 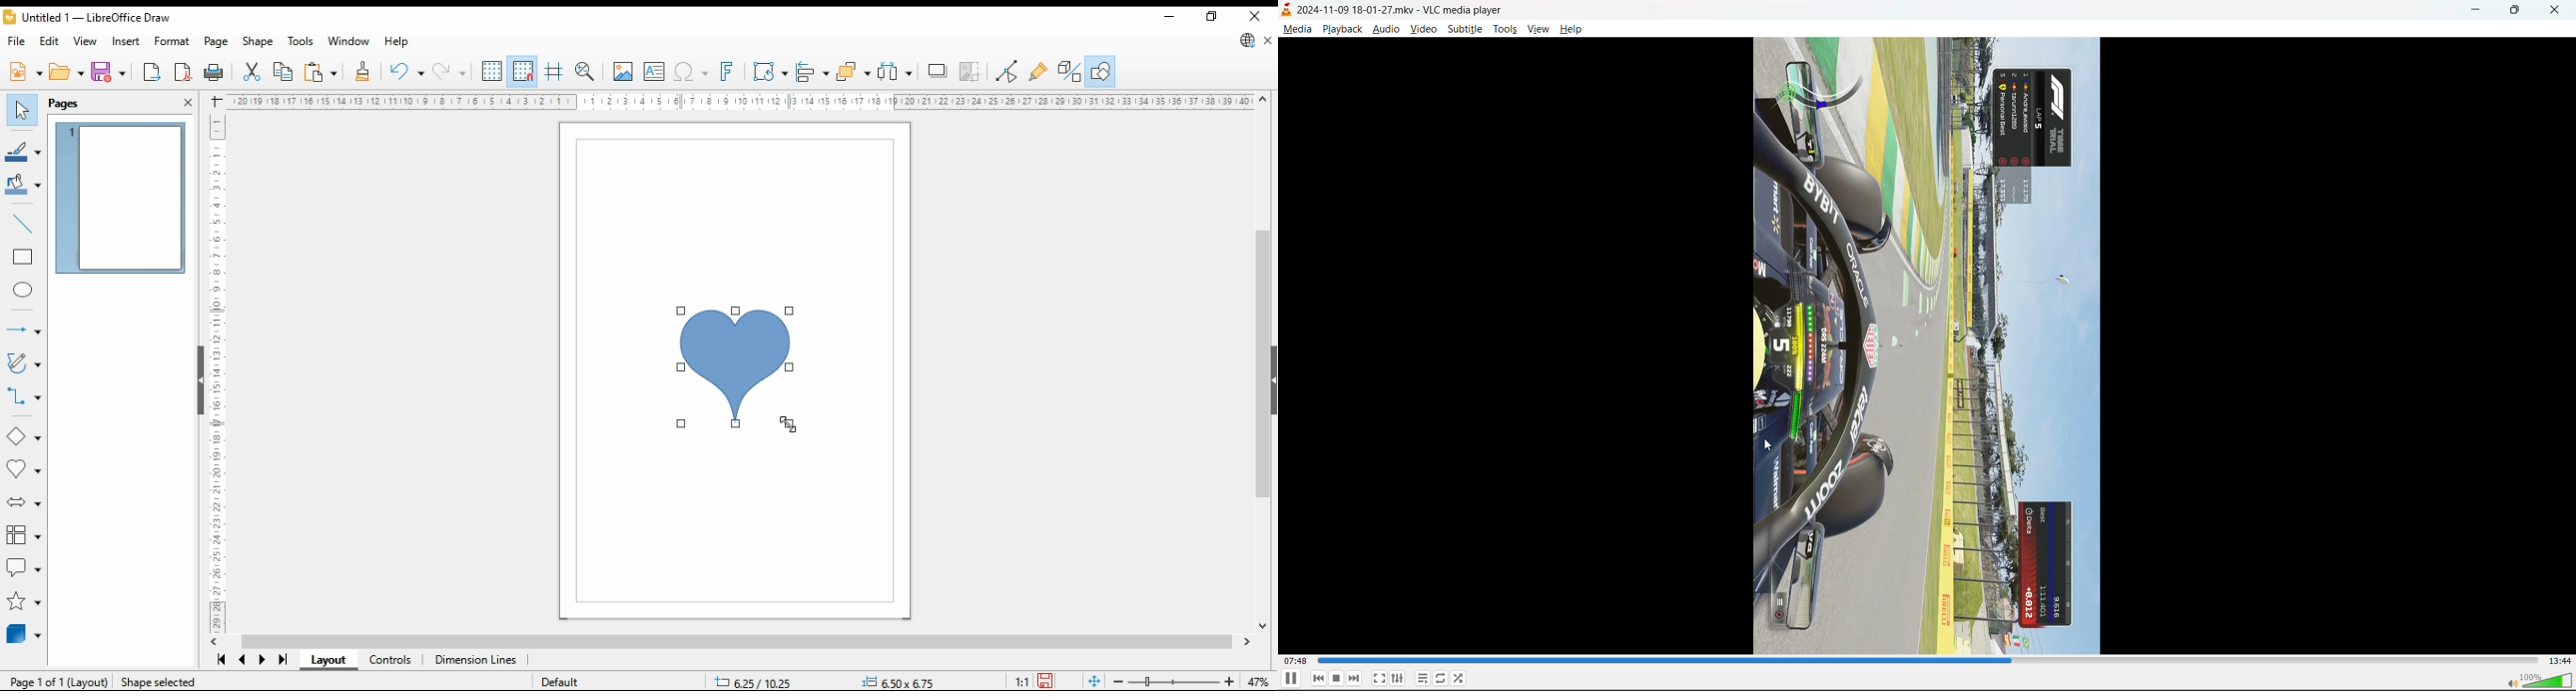 What do you see at coordinates (348, 41) in the screenshot?
I see `window` at bounding box center [348, 41].